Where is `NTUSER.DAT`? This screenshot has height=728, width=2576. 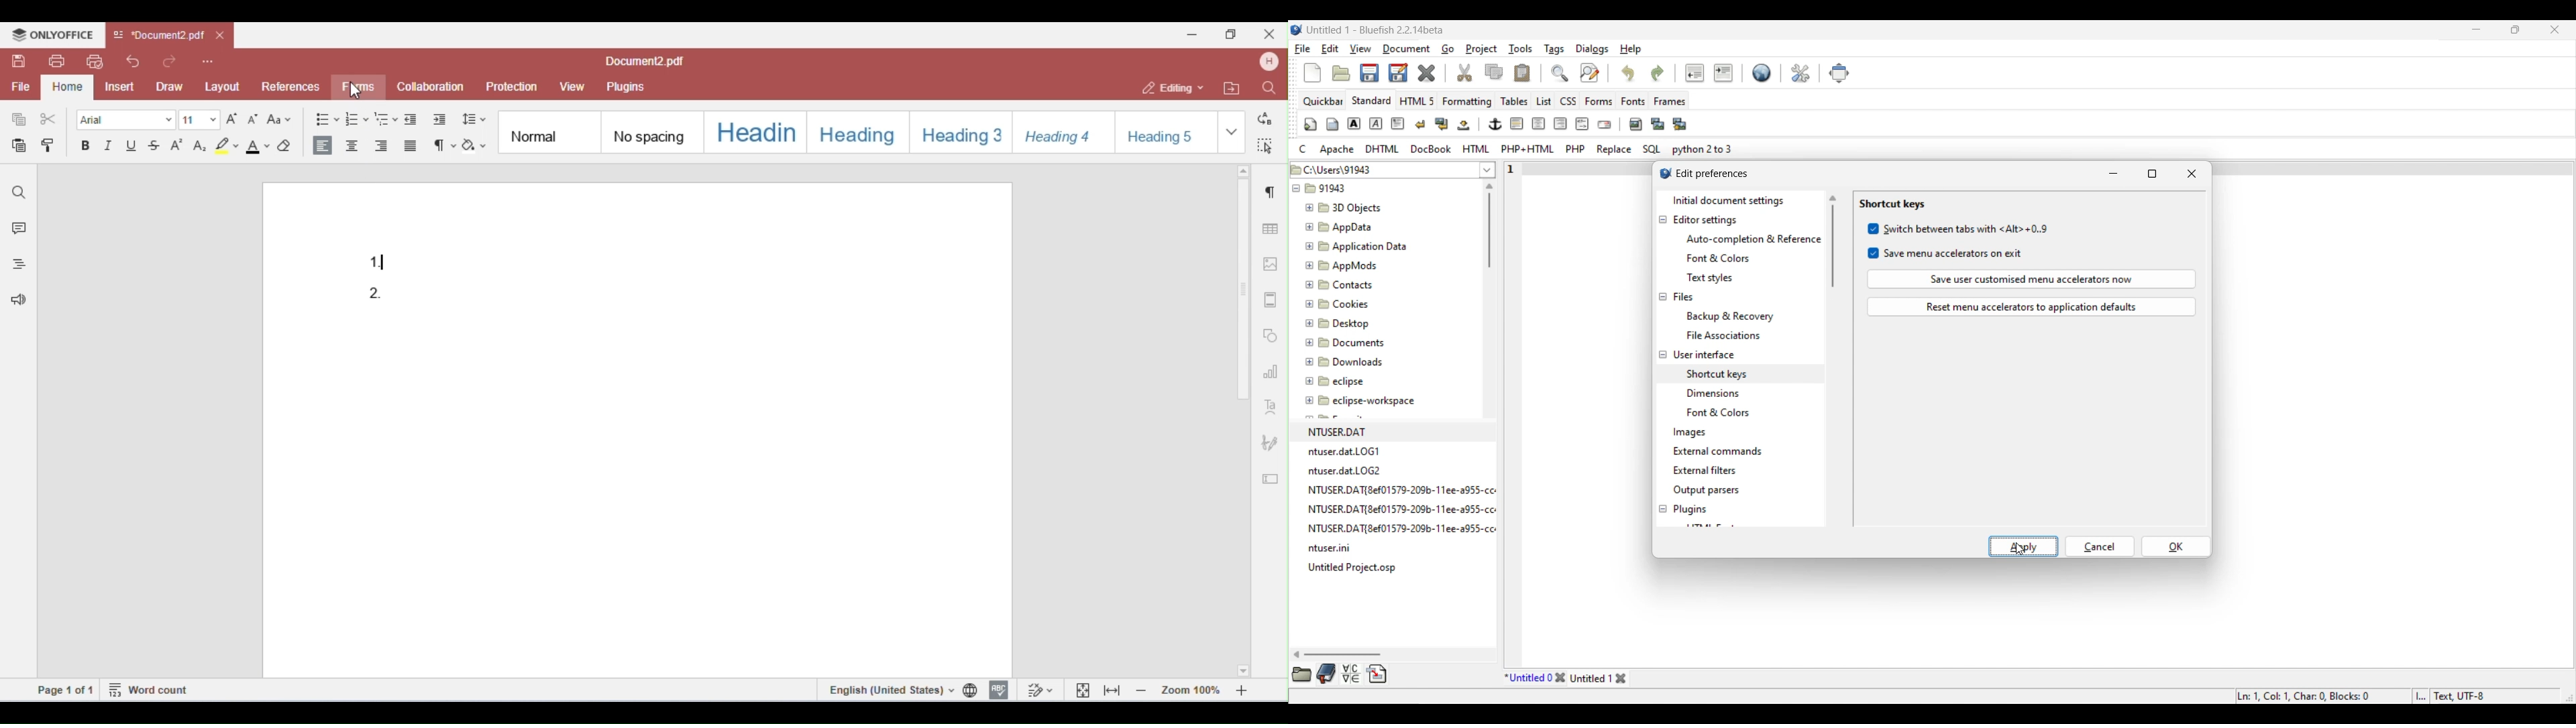
NTUSER.DAT is located at coordinates (1342, 431).